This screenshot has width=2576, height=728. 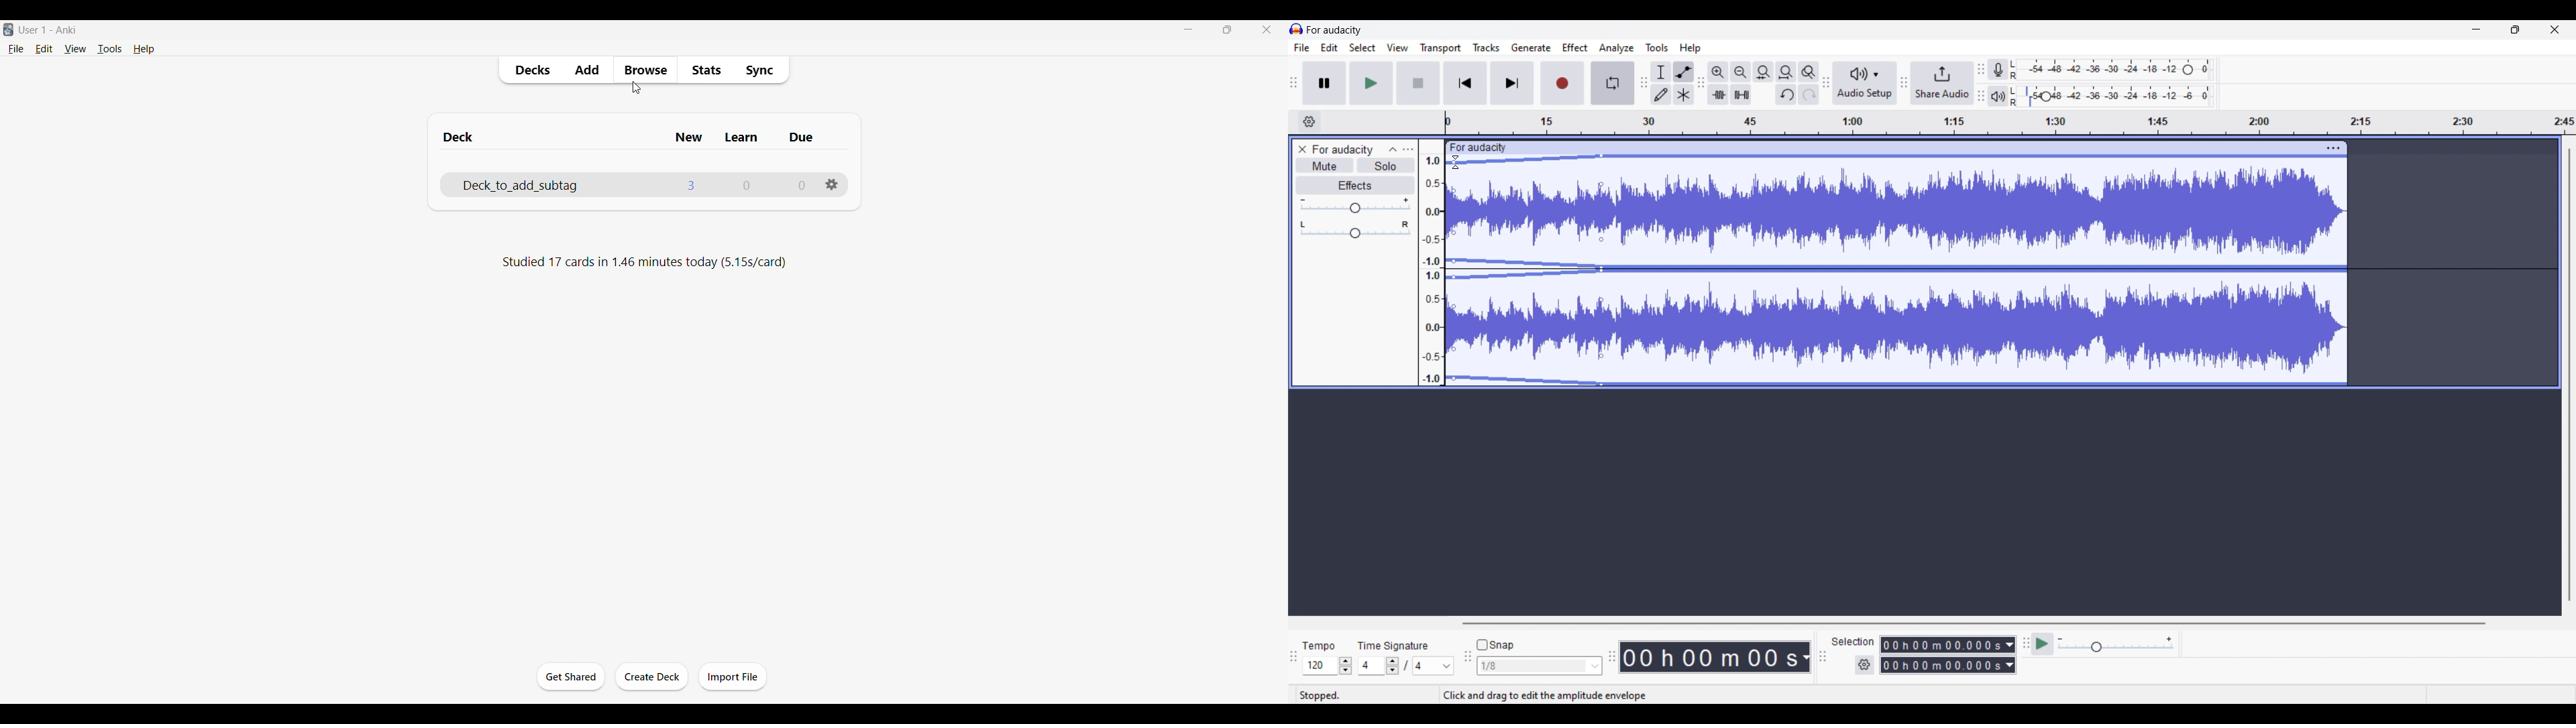 I want to click on Skip/Select to end, so click(x=1513, y=83).